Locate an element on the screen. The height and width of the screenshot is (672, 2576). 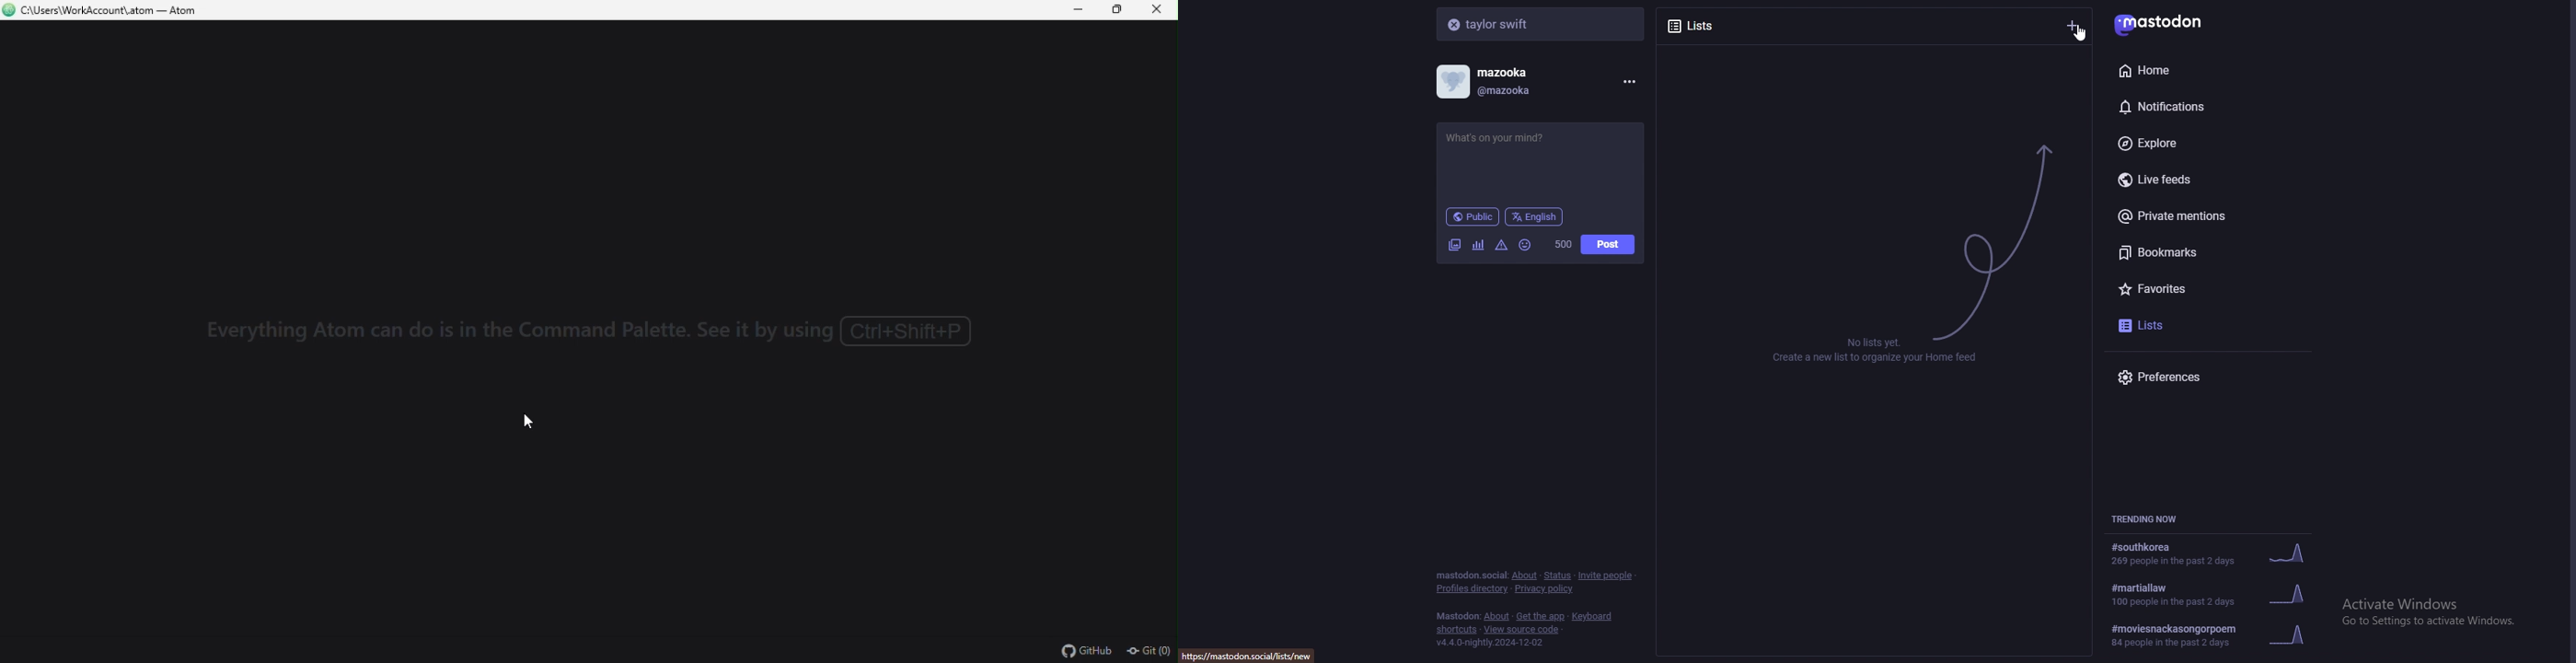
profile is located at coordinates (1496, 82).